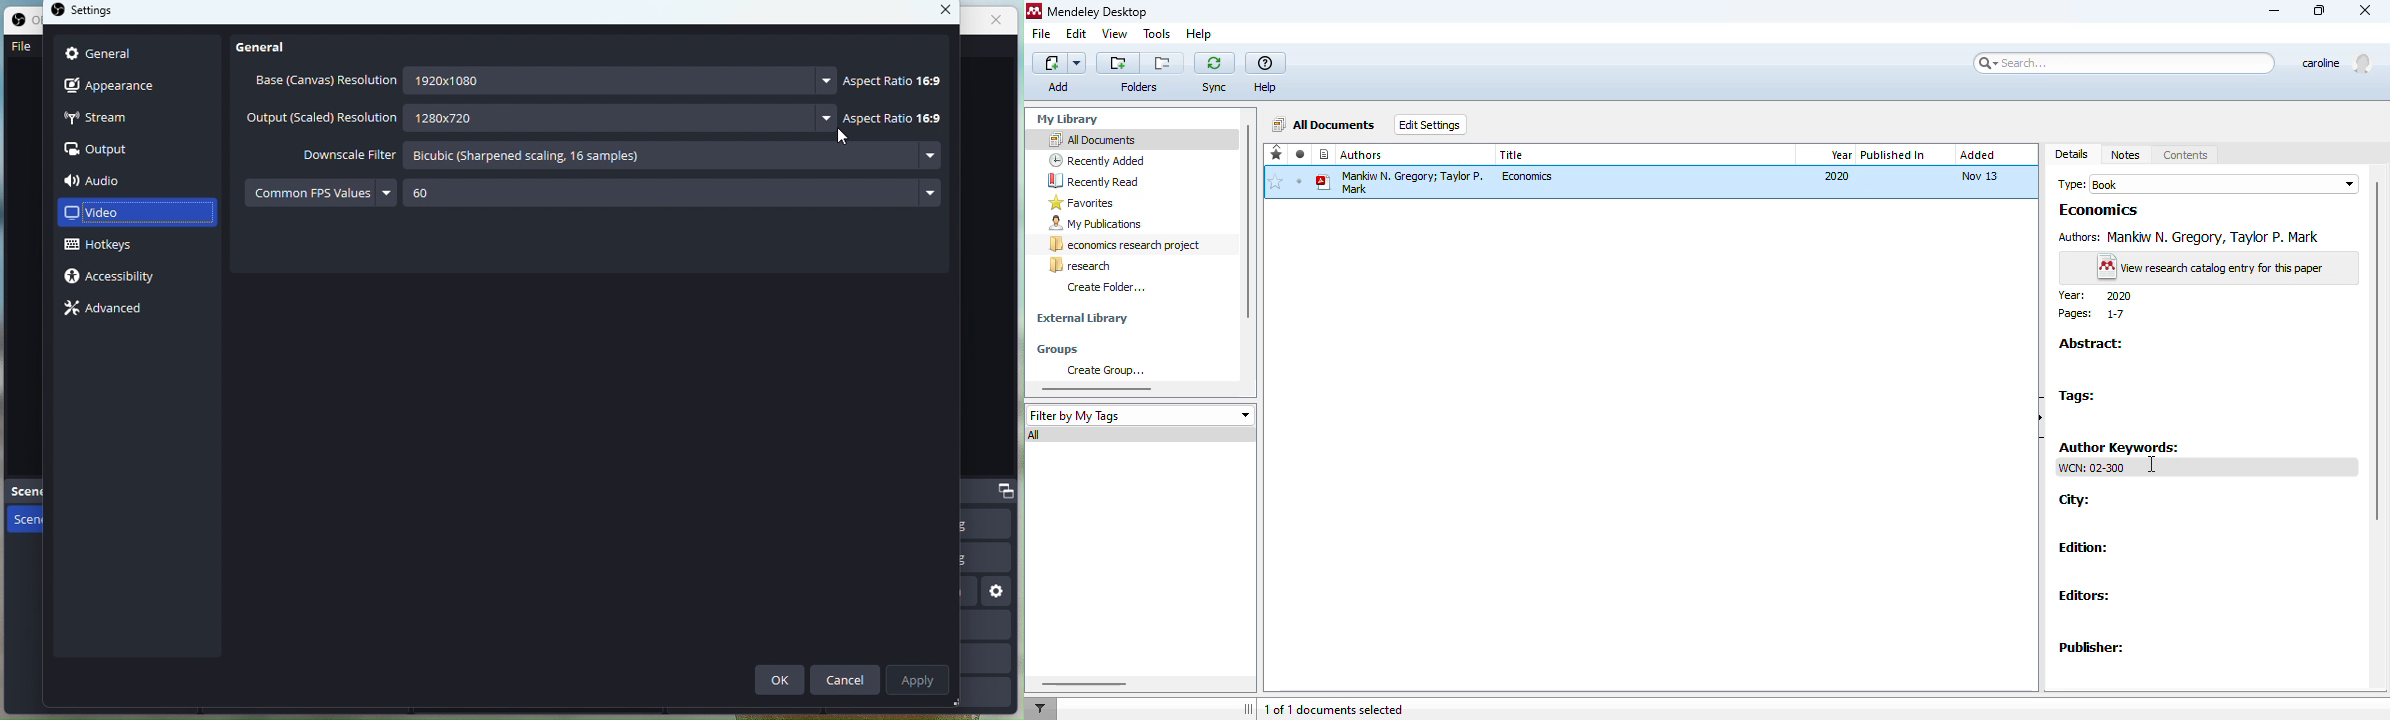  I want to click on read/unread, so click(1300, 153).